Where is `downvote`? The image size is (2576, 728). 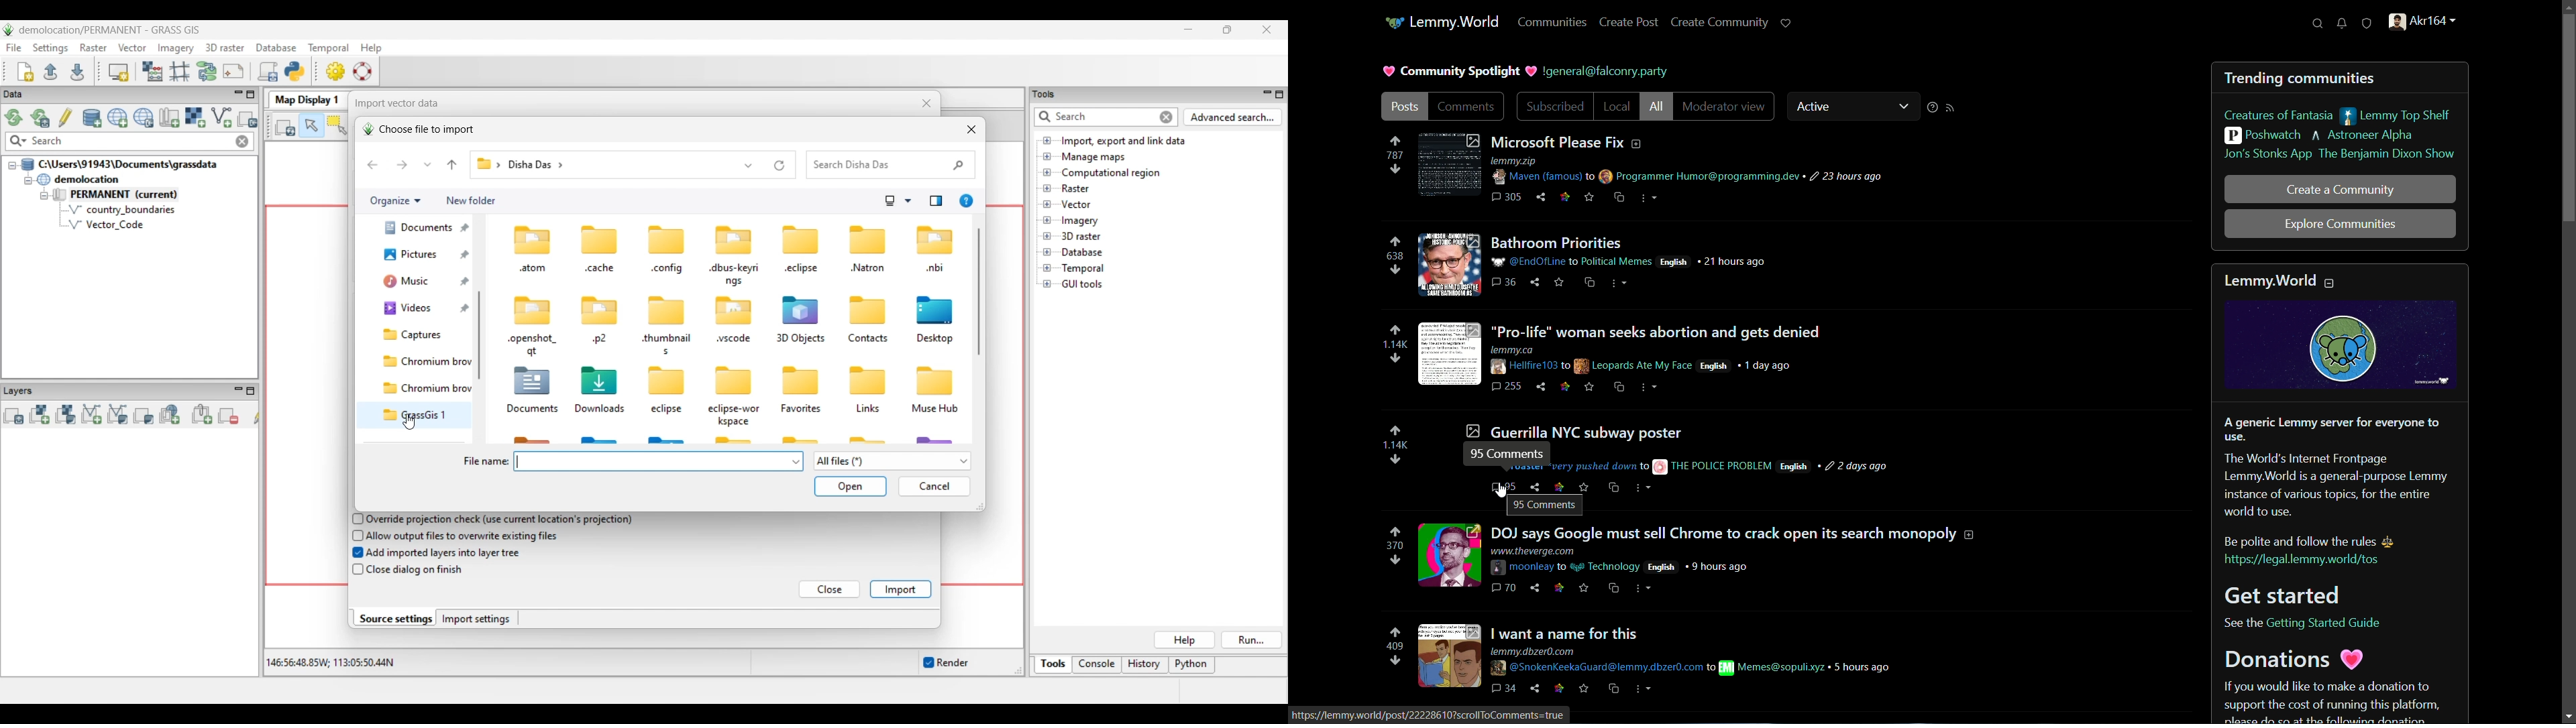
downvote is located at coordinates (1395, 461).